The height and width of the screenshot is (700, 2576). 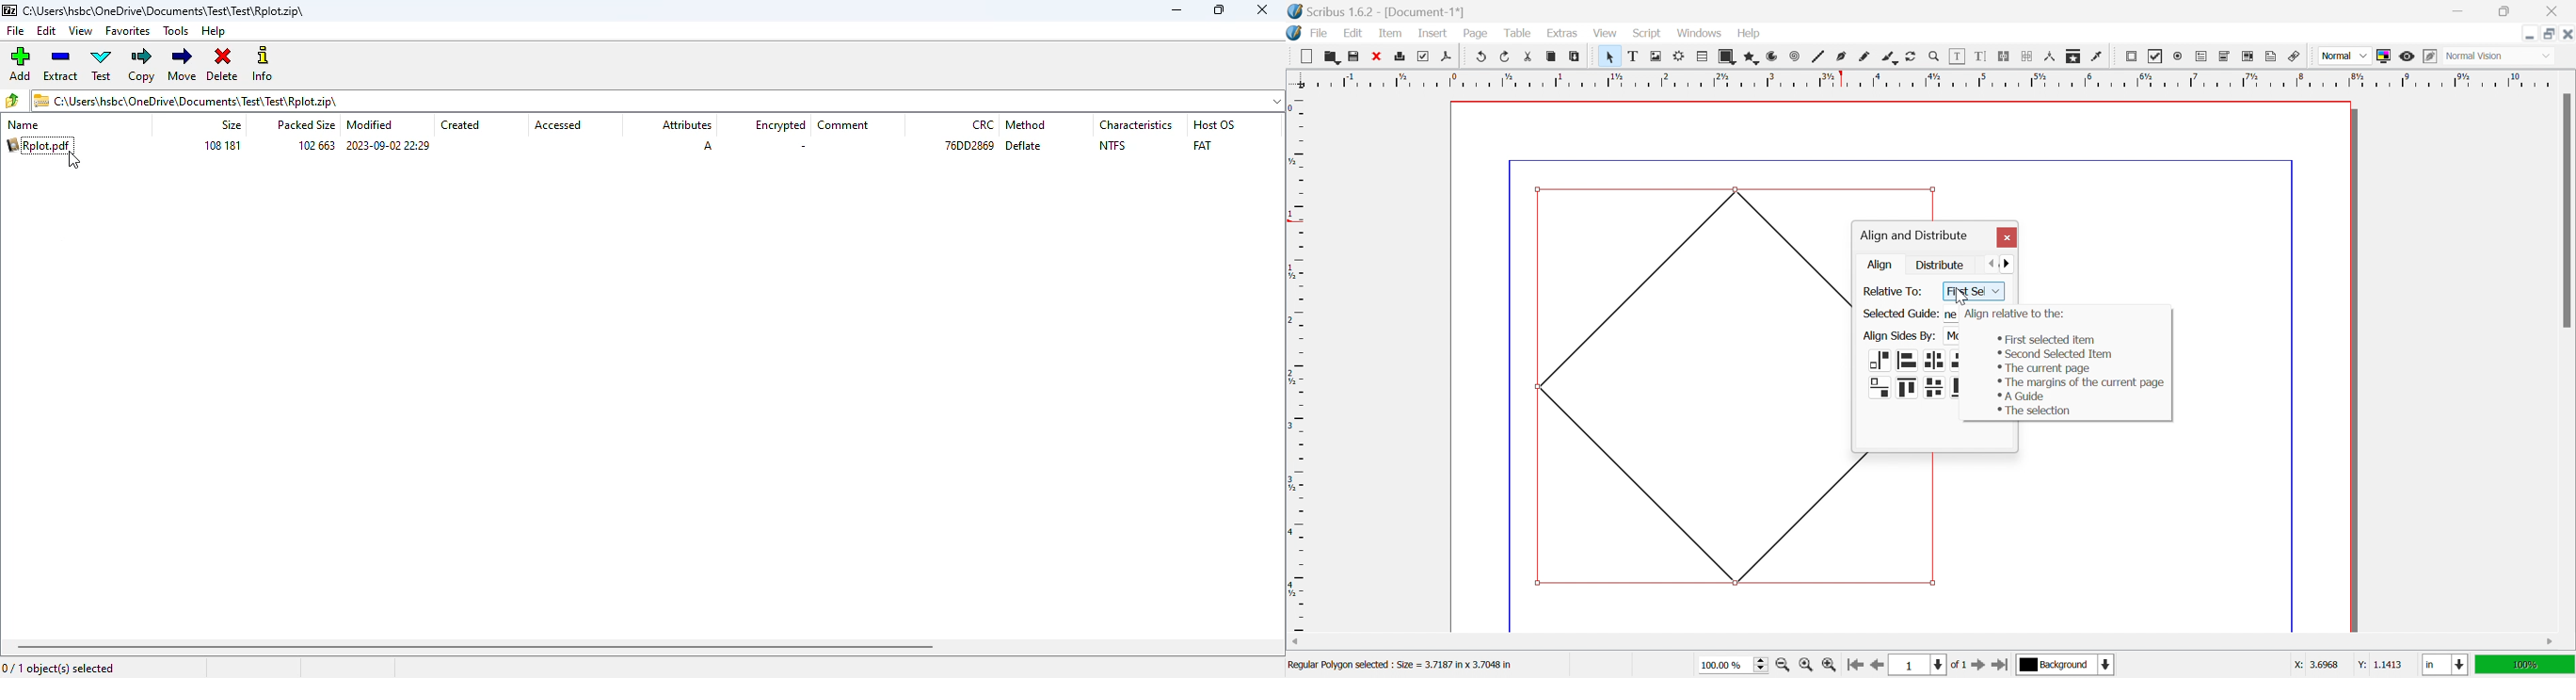 What do you see at coordinates (2156, 56) in the screenshot?
I see `PDF checkbox` at bounding box center [2156, 56].